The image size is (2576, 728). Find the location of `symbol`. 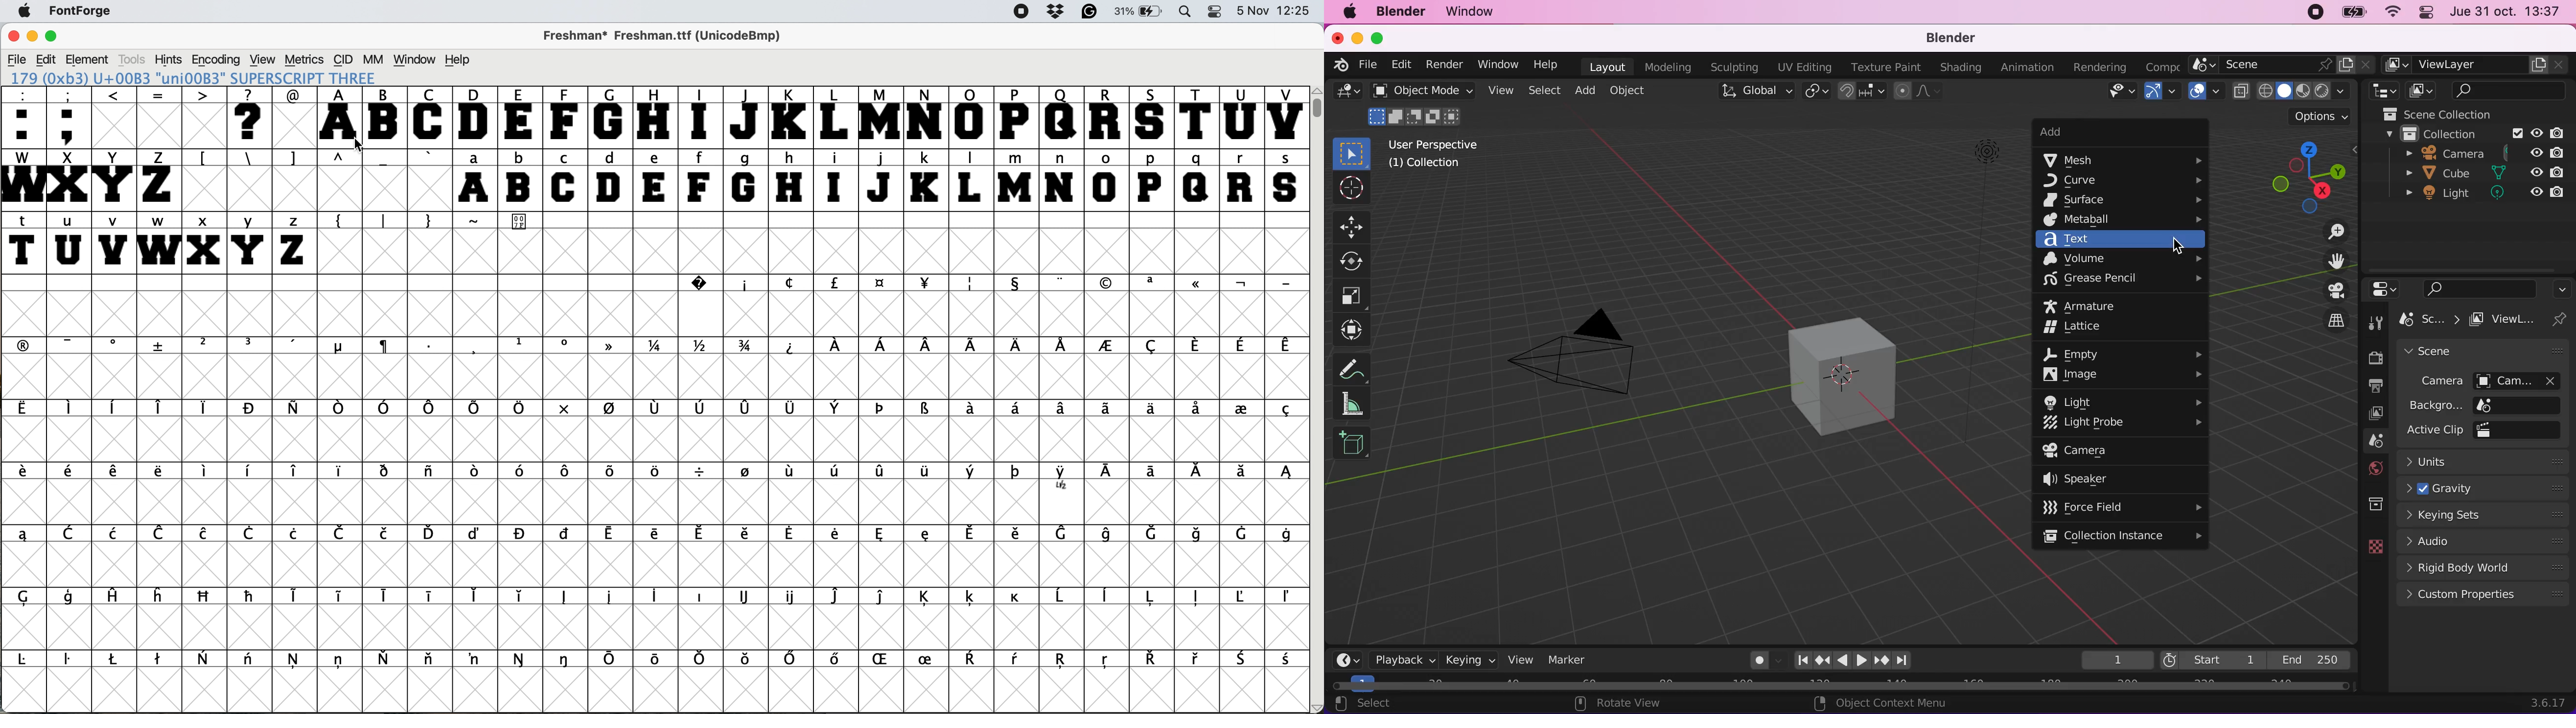

symbol is located at coordinates (612, 660).